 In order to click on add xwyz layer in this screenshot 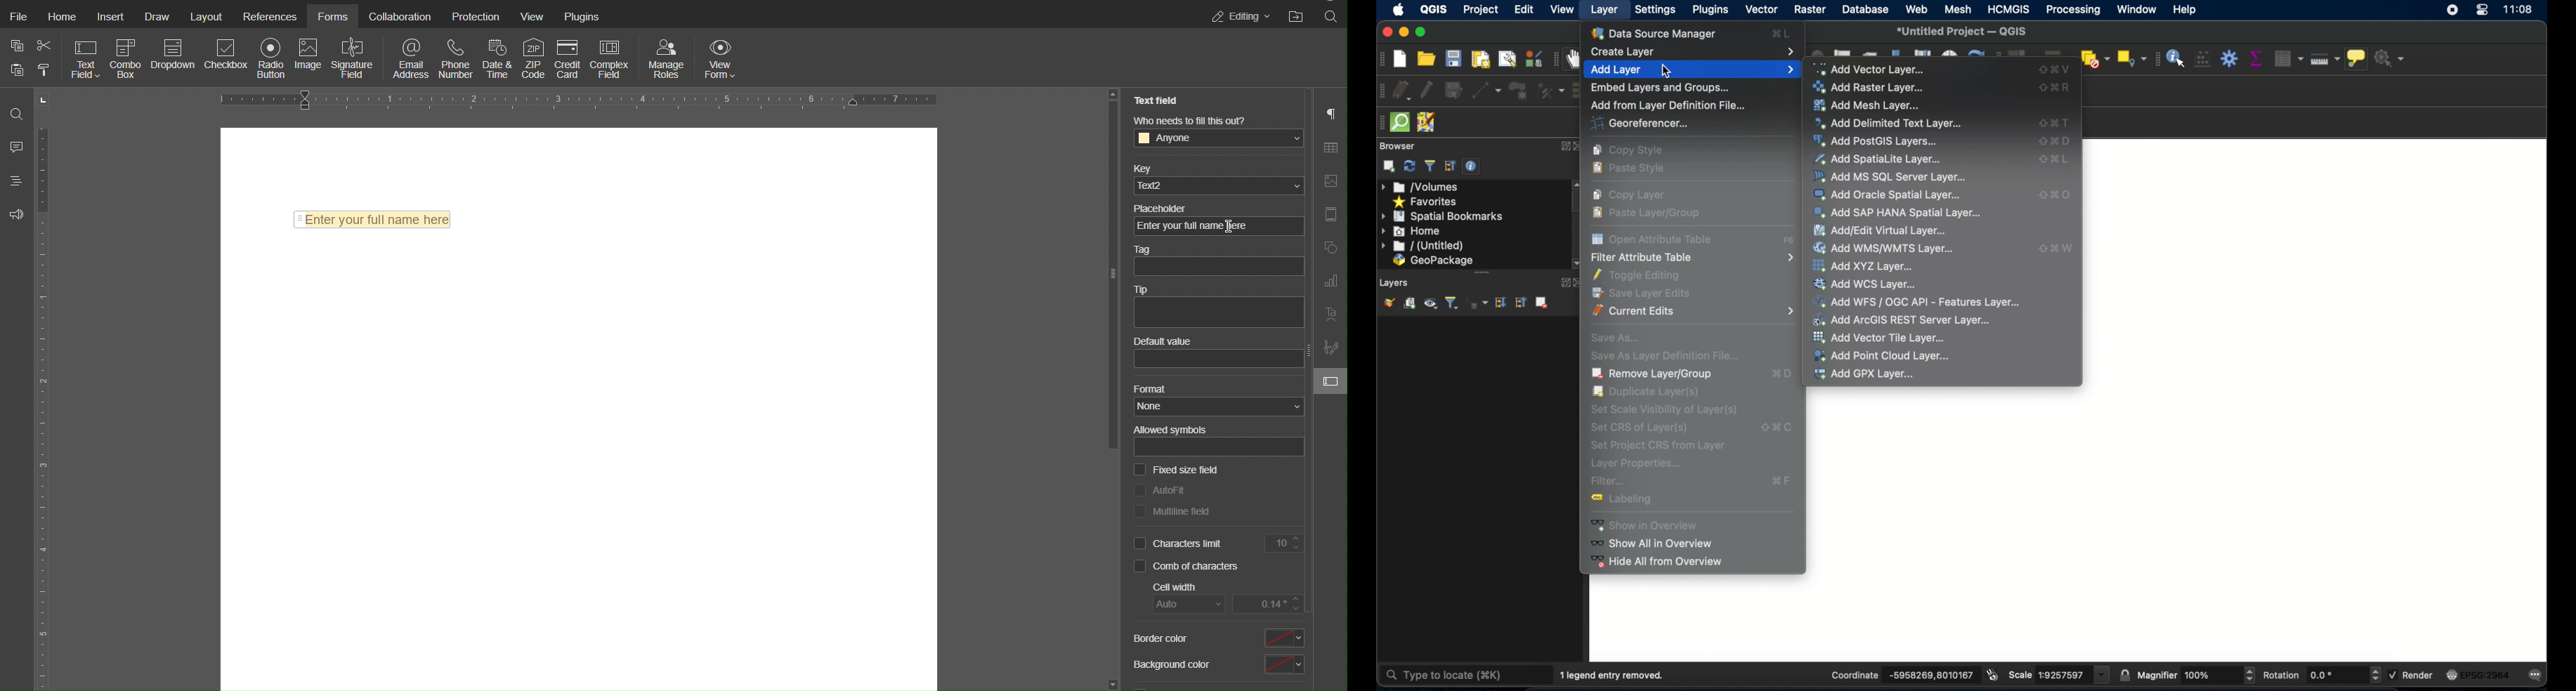, I will do `click(1865, 266)`.